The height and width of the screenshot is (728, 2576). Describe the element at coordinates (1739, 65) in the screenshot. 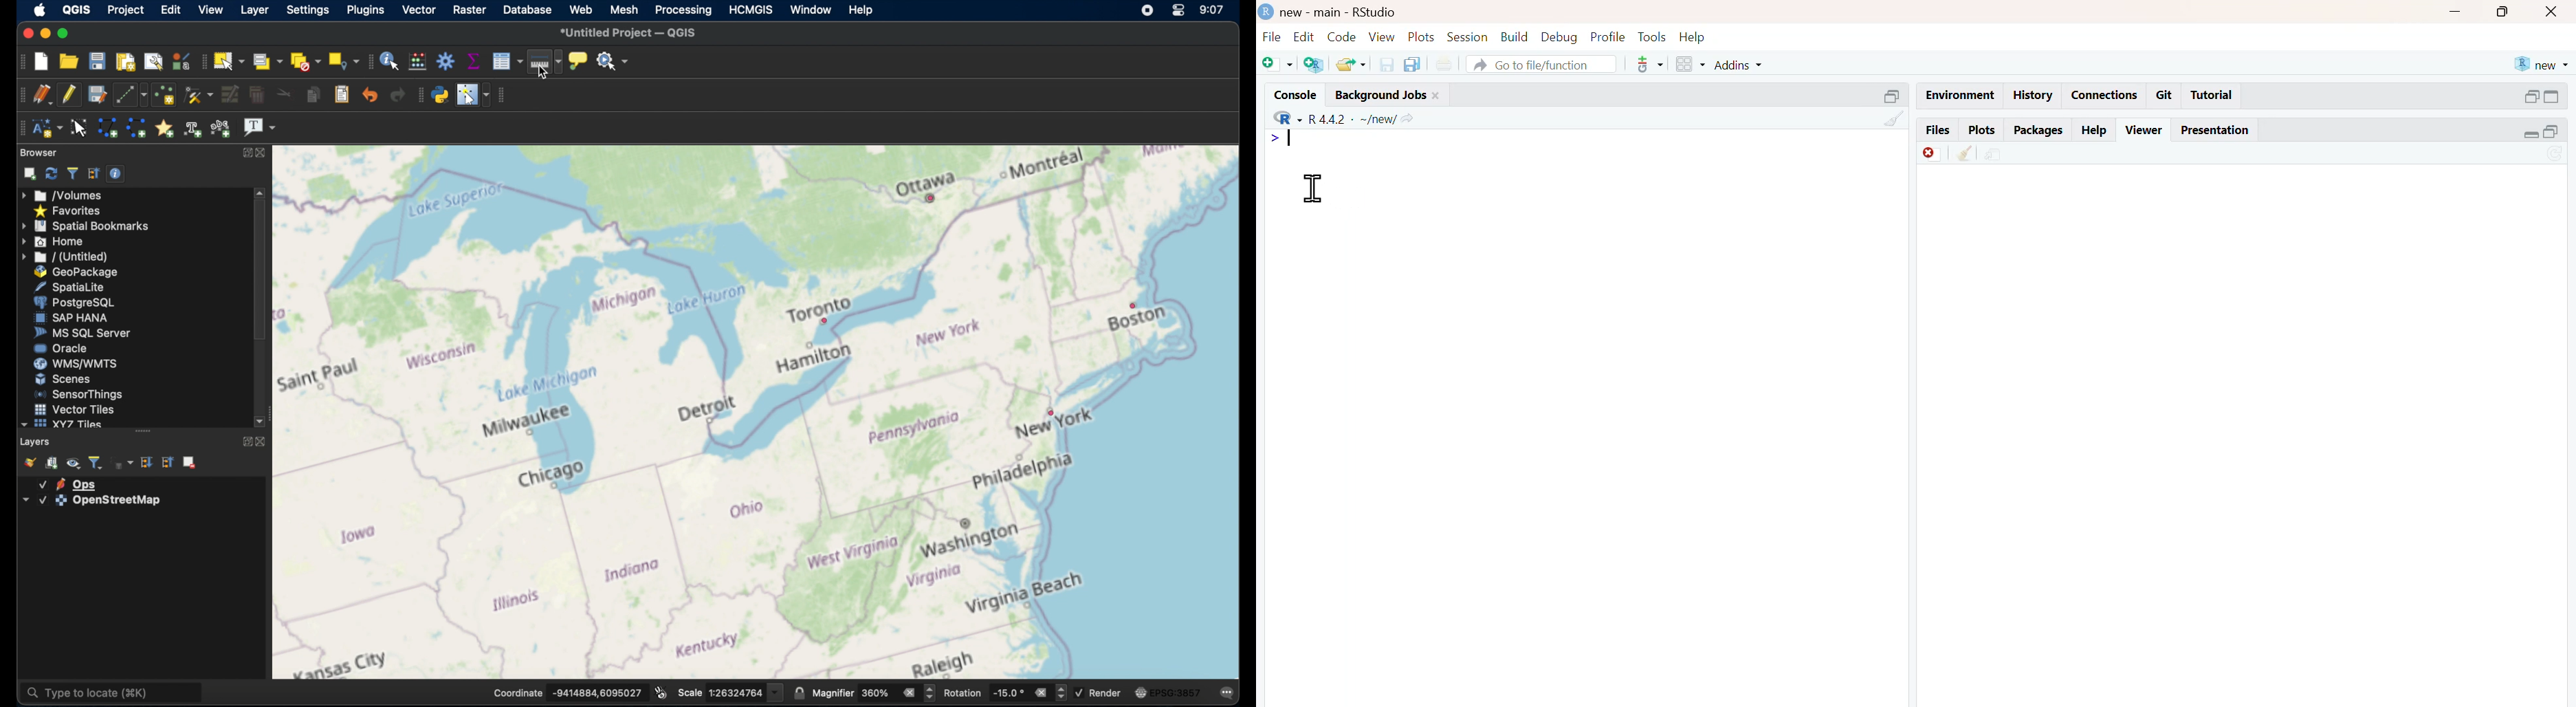

I see `addins` at that location.